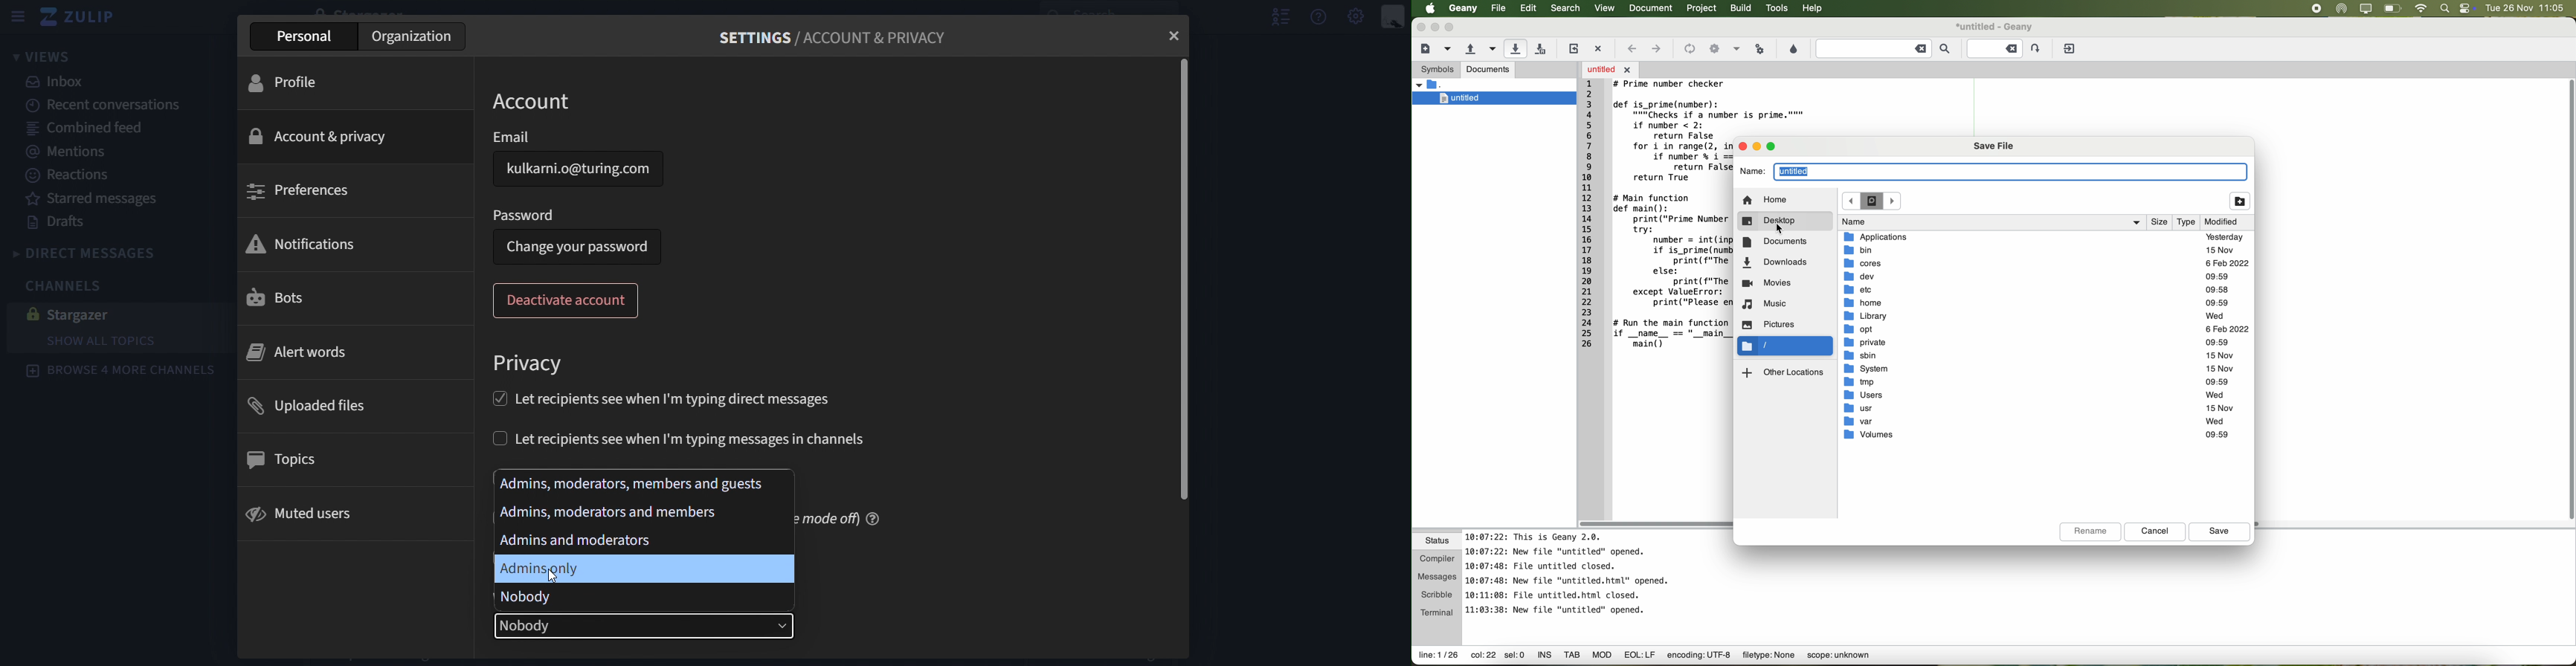 This screenshot has height=672, width=2576. I want to click on recent canversations, so click(108, 105).